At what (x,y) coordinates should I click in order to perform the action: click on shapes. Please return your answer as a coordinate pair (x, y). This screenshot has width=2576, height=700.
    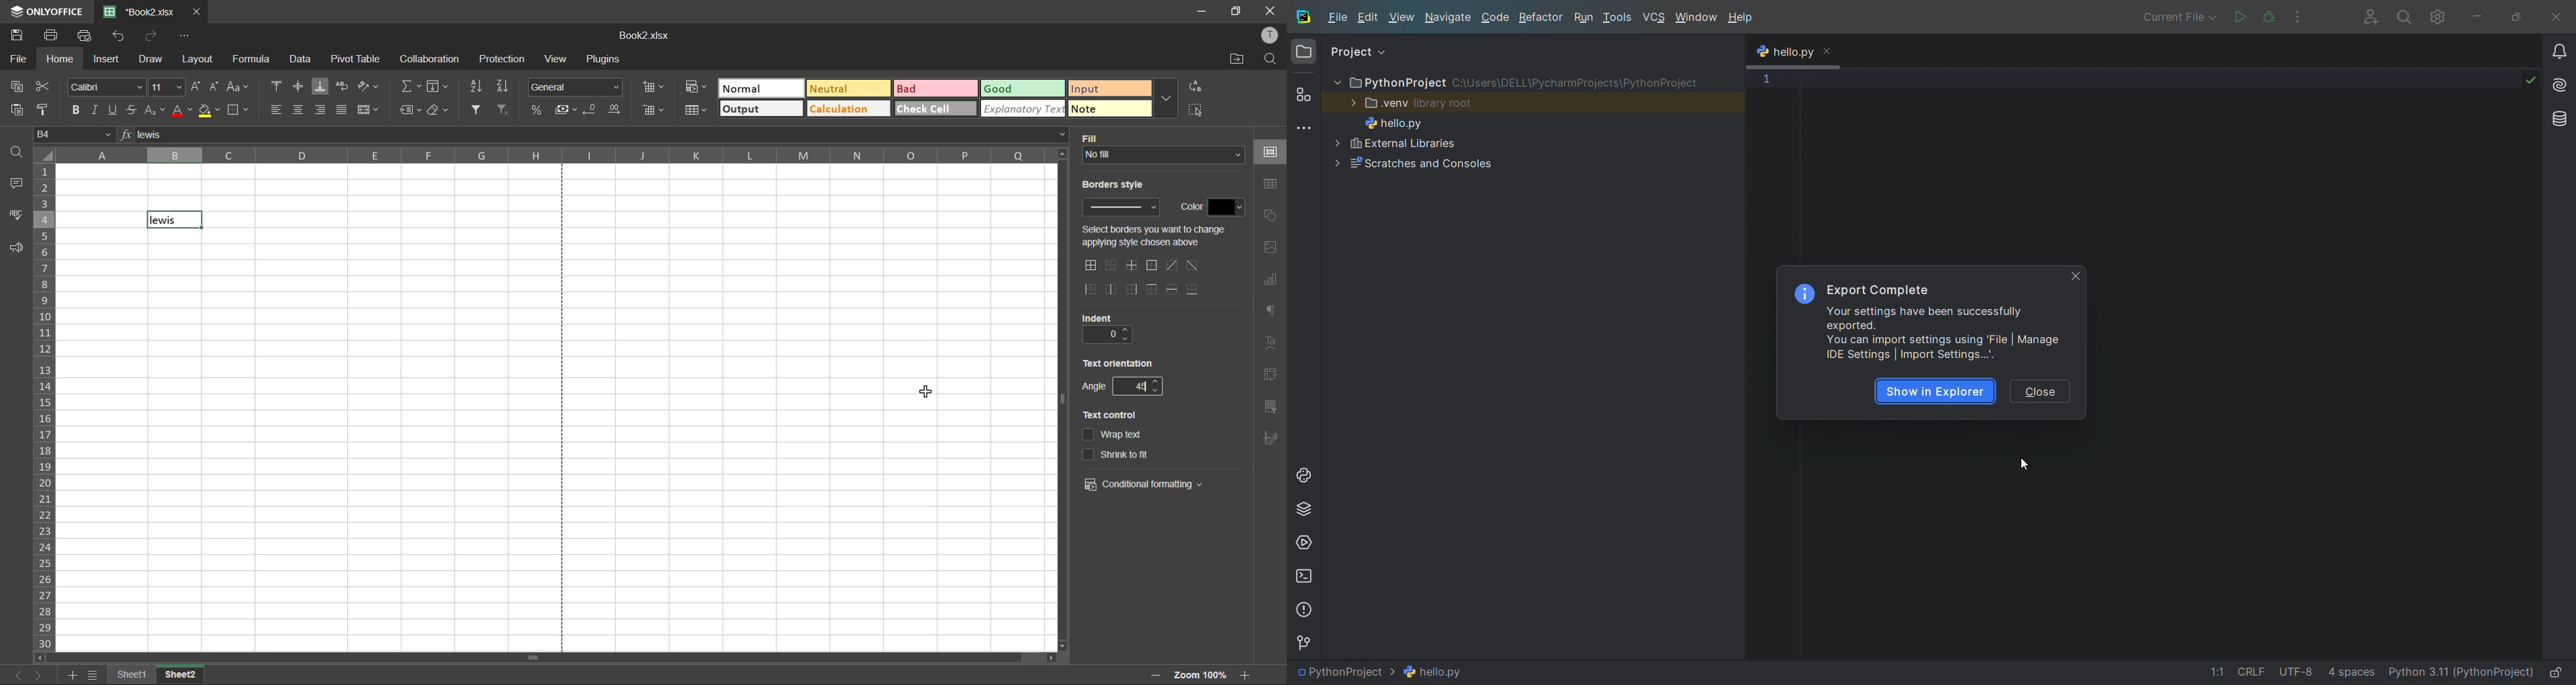
    Looking at the image, I should click on (1270, 217).